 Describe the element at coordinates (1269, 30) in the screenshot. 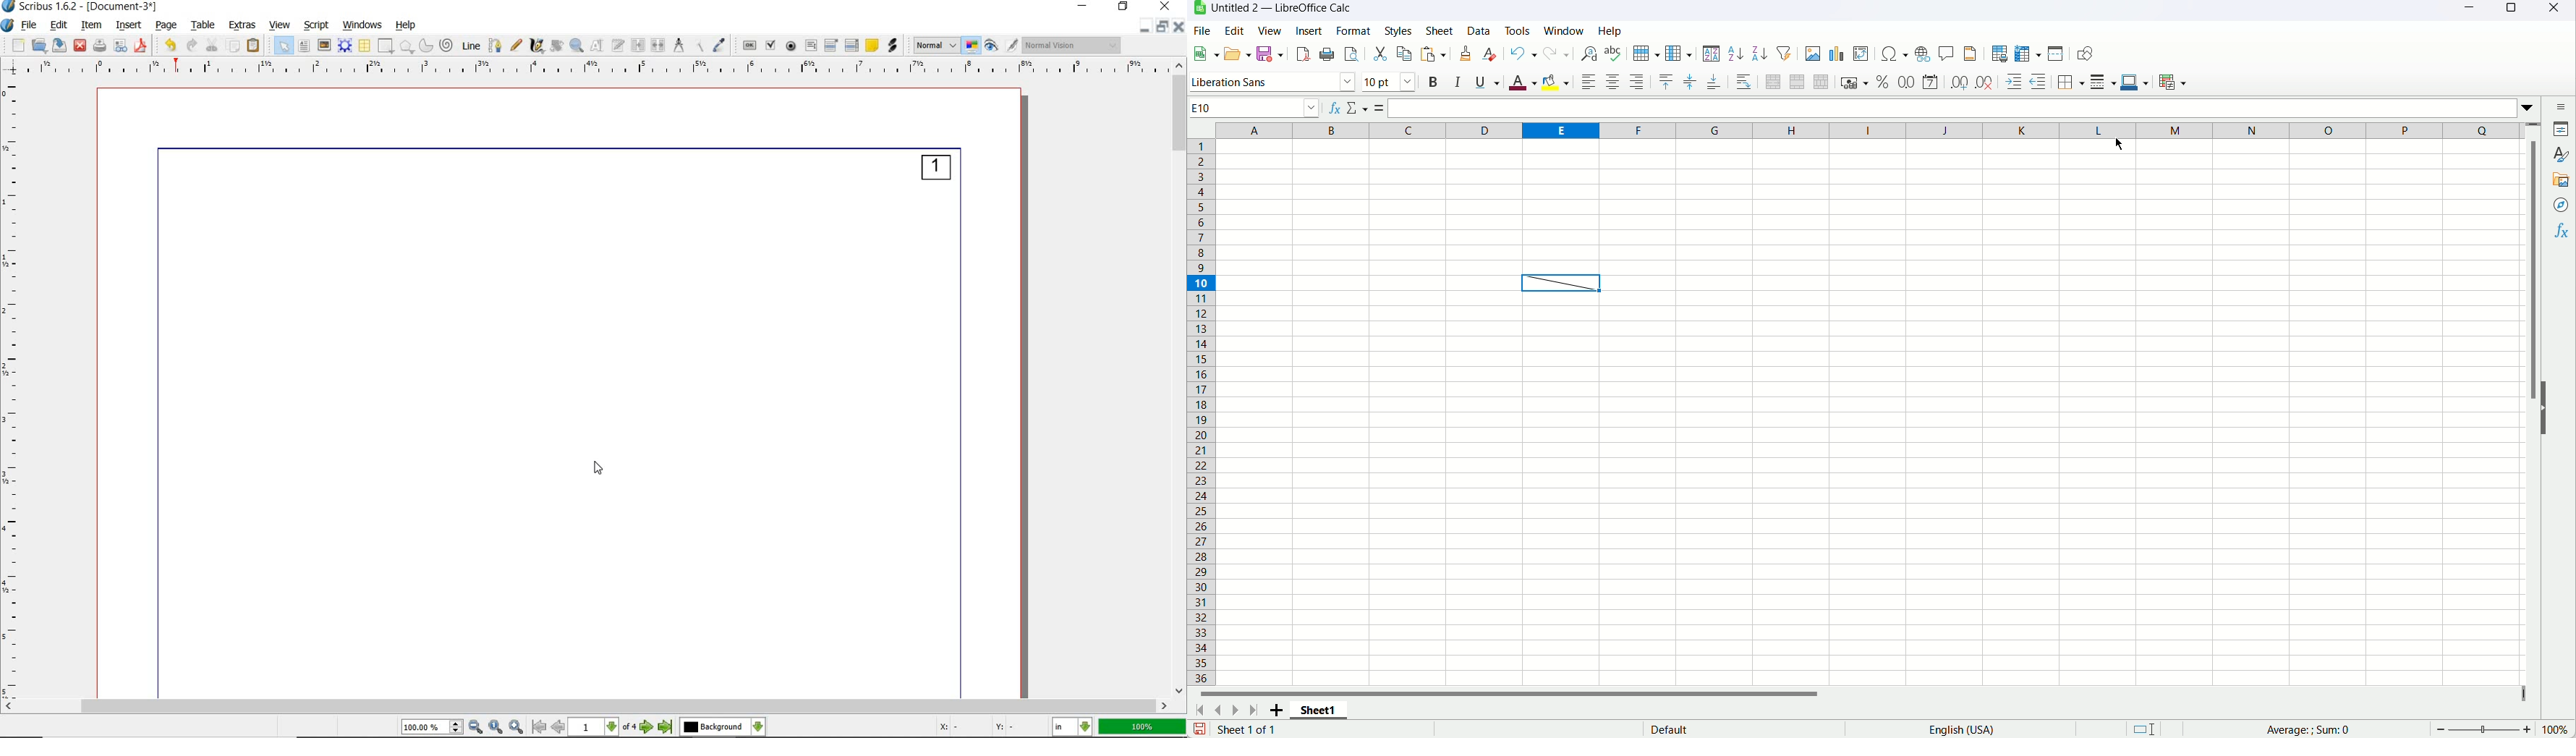

I see `View` at that location.